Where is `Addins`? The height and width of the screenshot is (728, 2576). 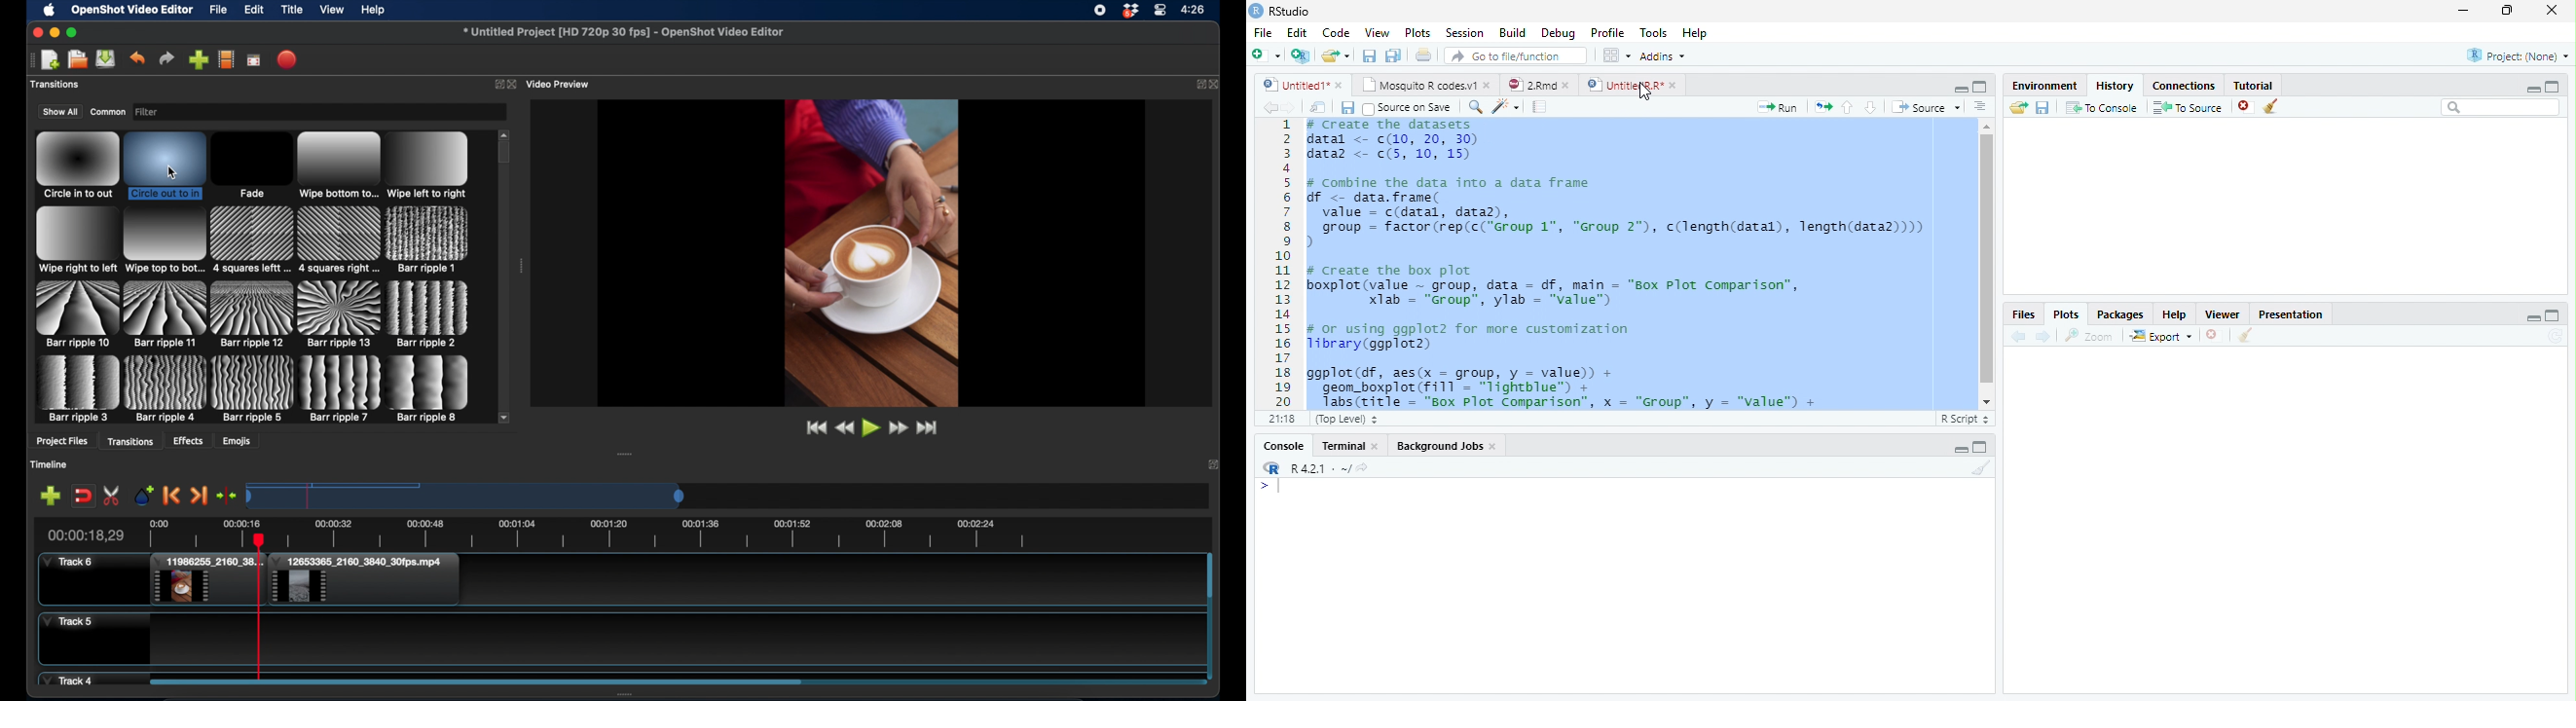 Addins is located at coordinates (1661, 55).